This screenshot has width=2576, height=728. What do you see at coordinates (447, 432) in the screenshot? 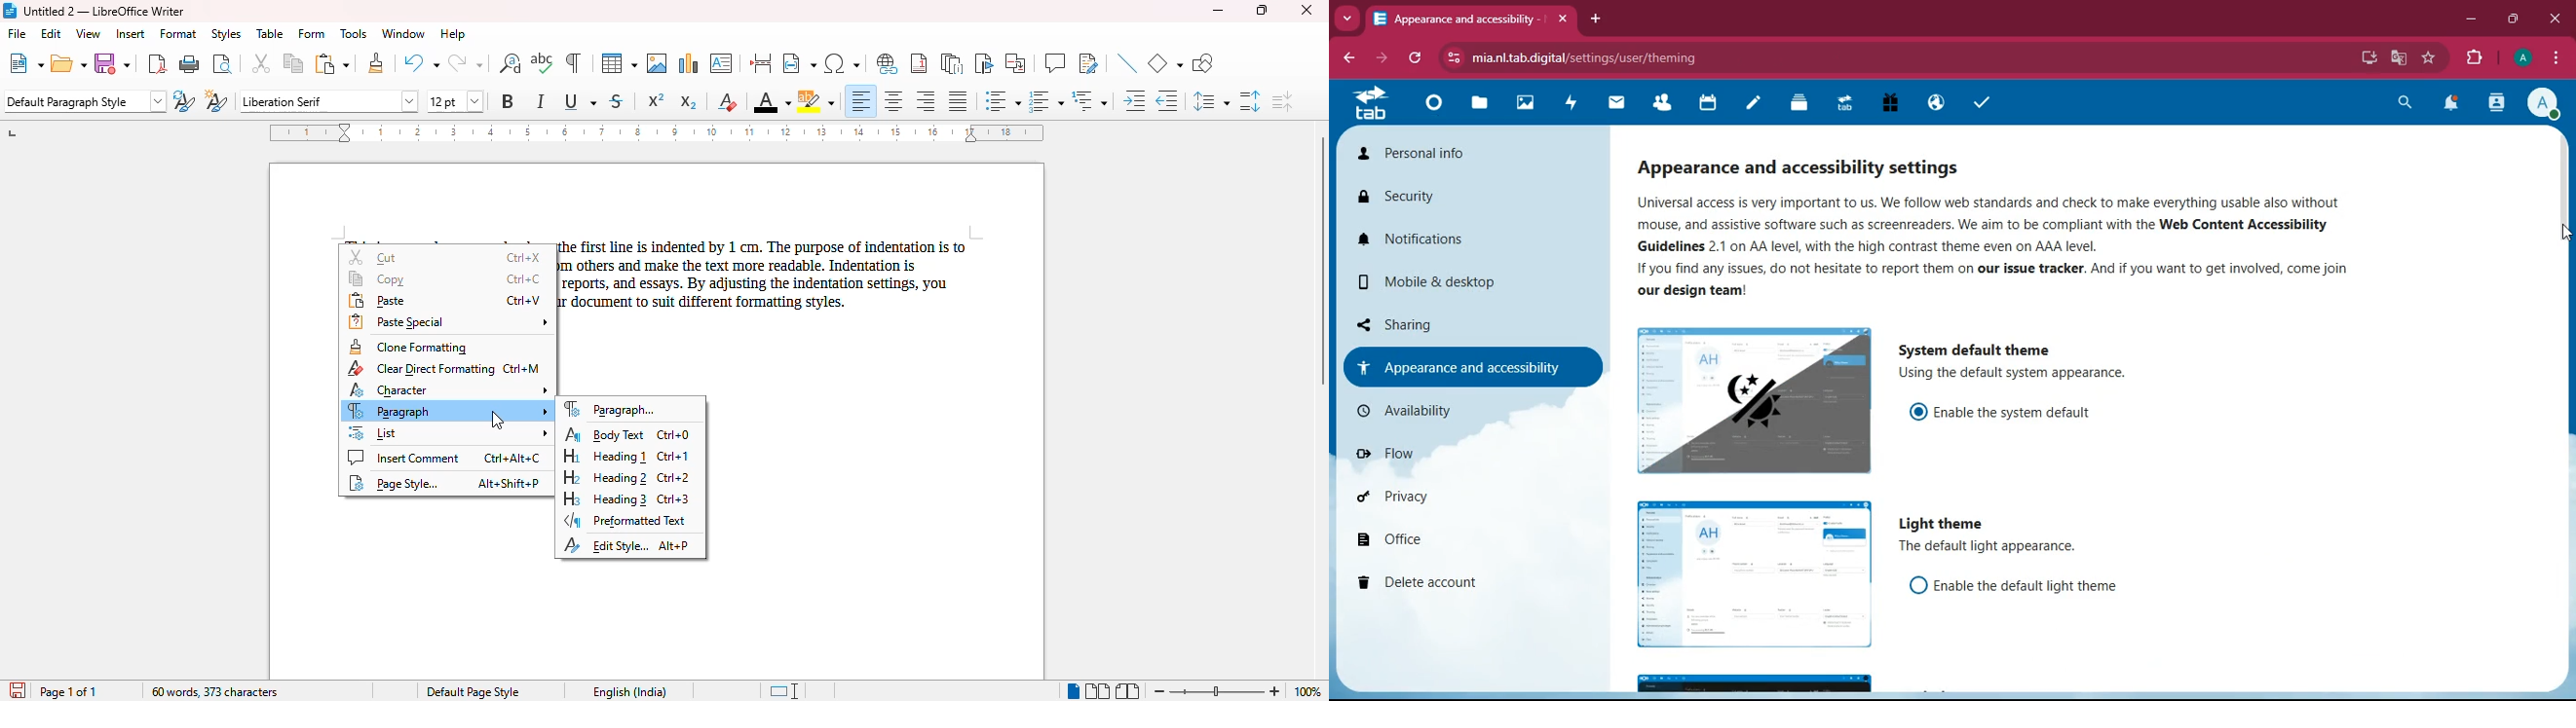
I see `list` at bounding box center [447, 432].